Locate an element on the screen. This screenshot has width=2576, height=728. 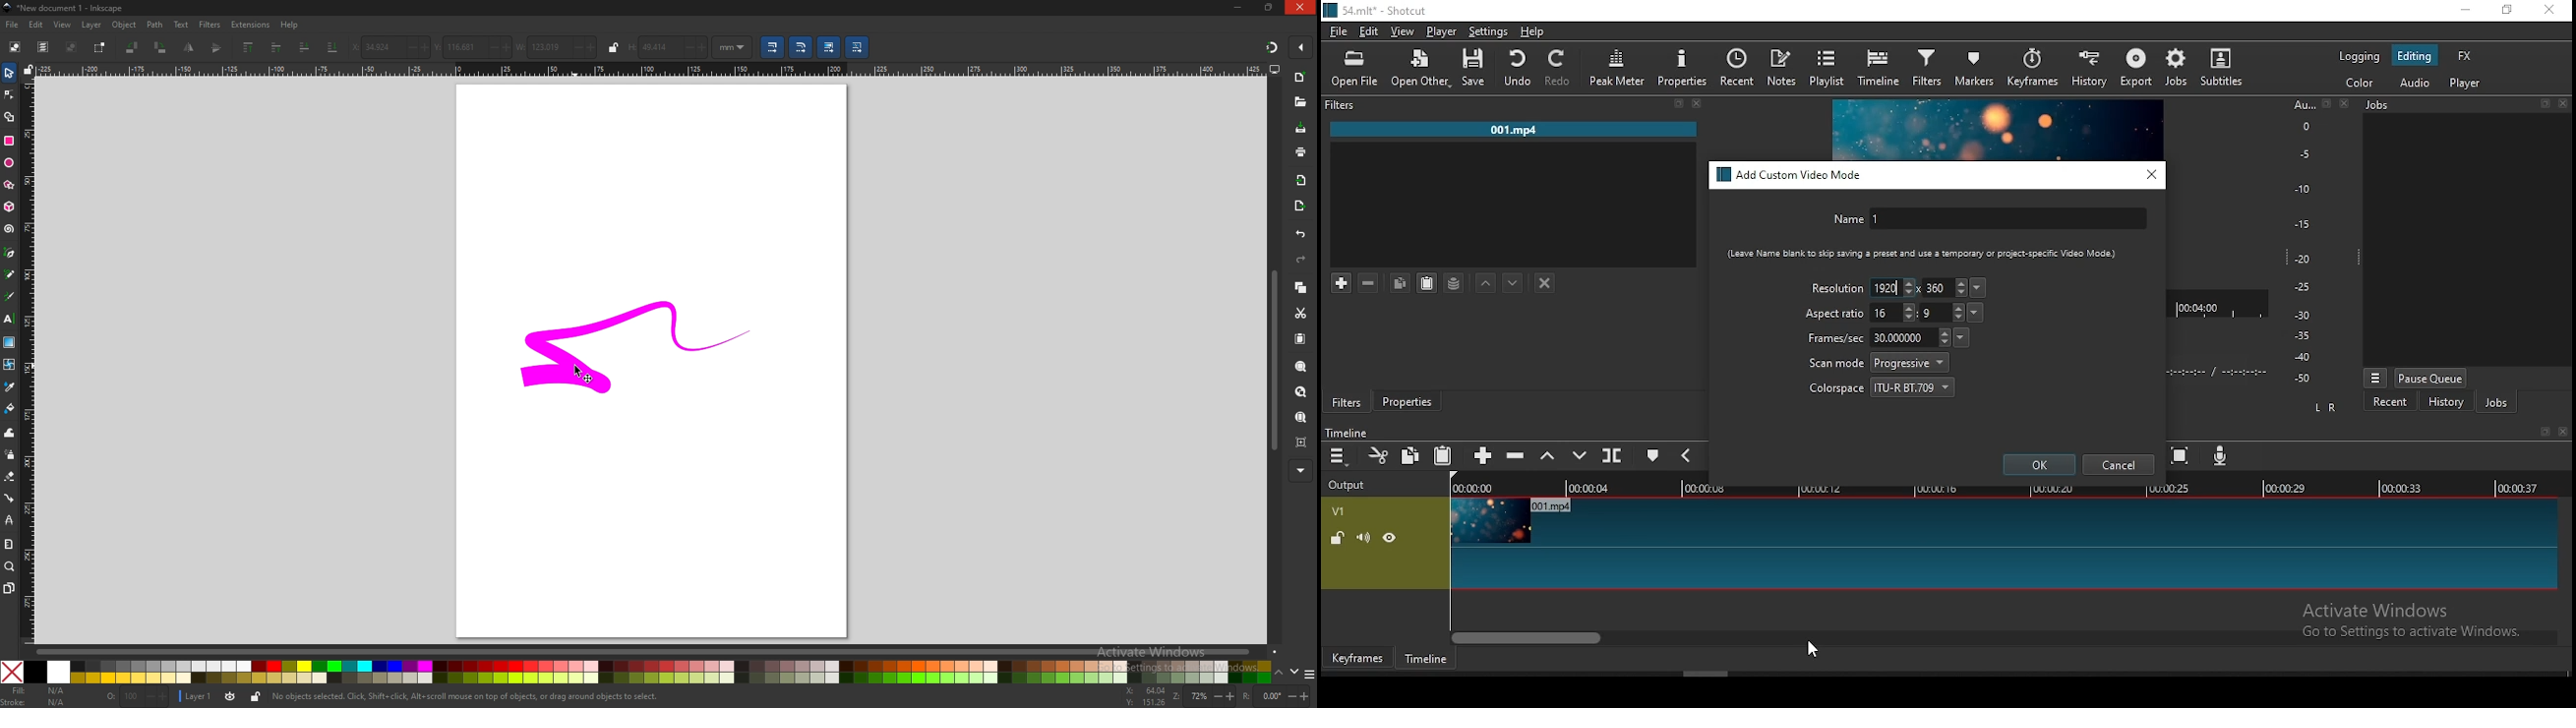
toggle visibility is located at coordinates (232, 697).